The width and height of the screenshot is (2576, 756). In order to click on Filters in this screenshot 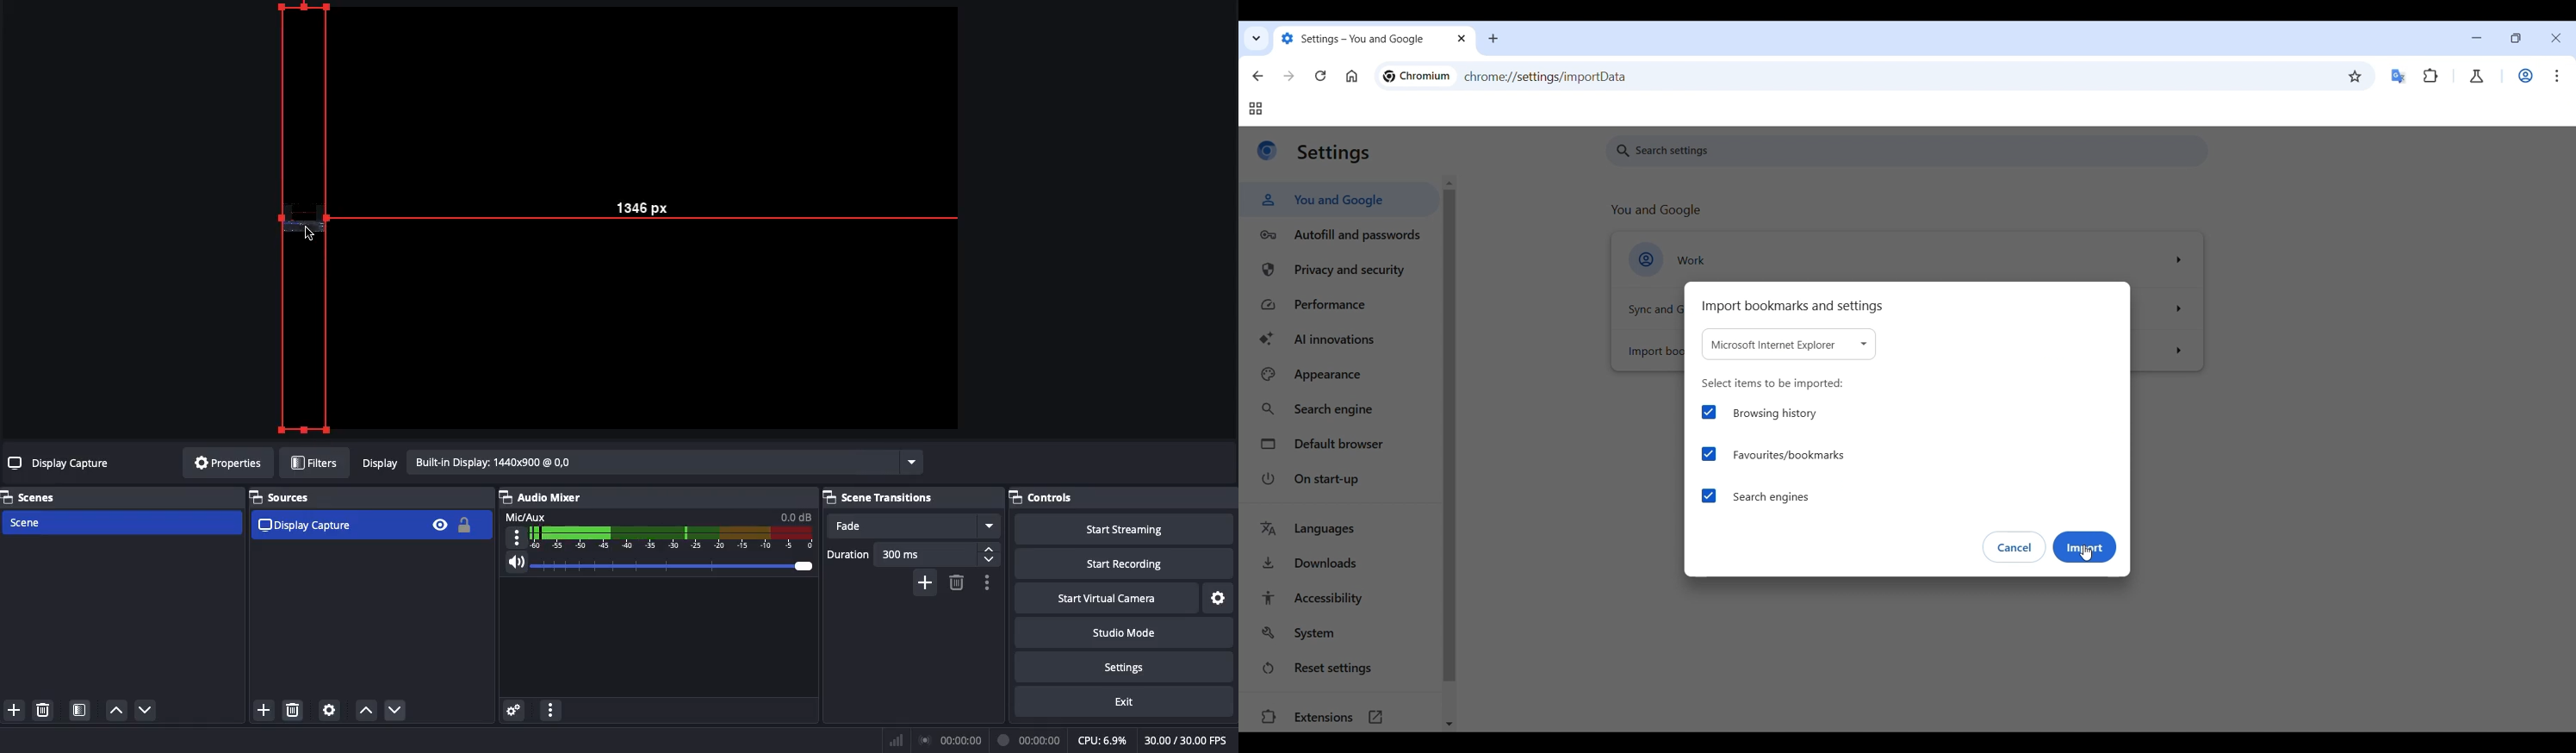, I will do `click(315, 464)`.